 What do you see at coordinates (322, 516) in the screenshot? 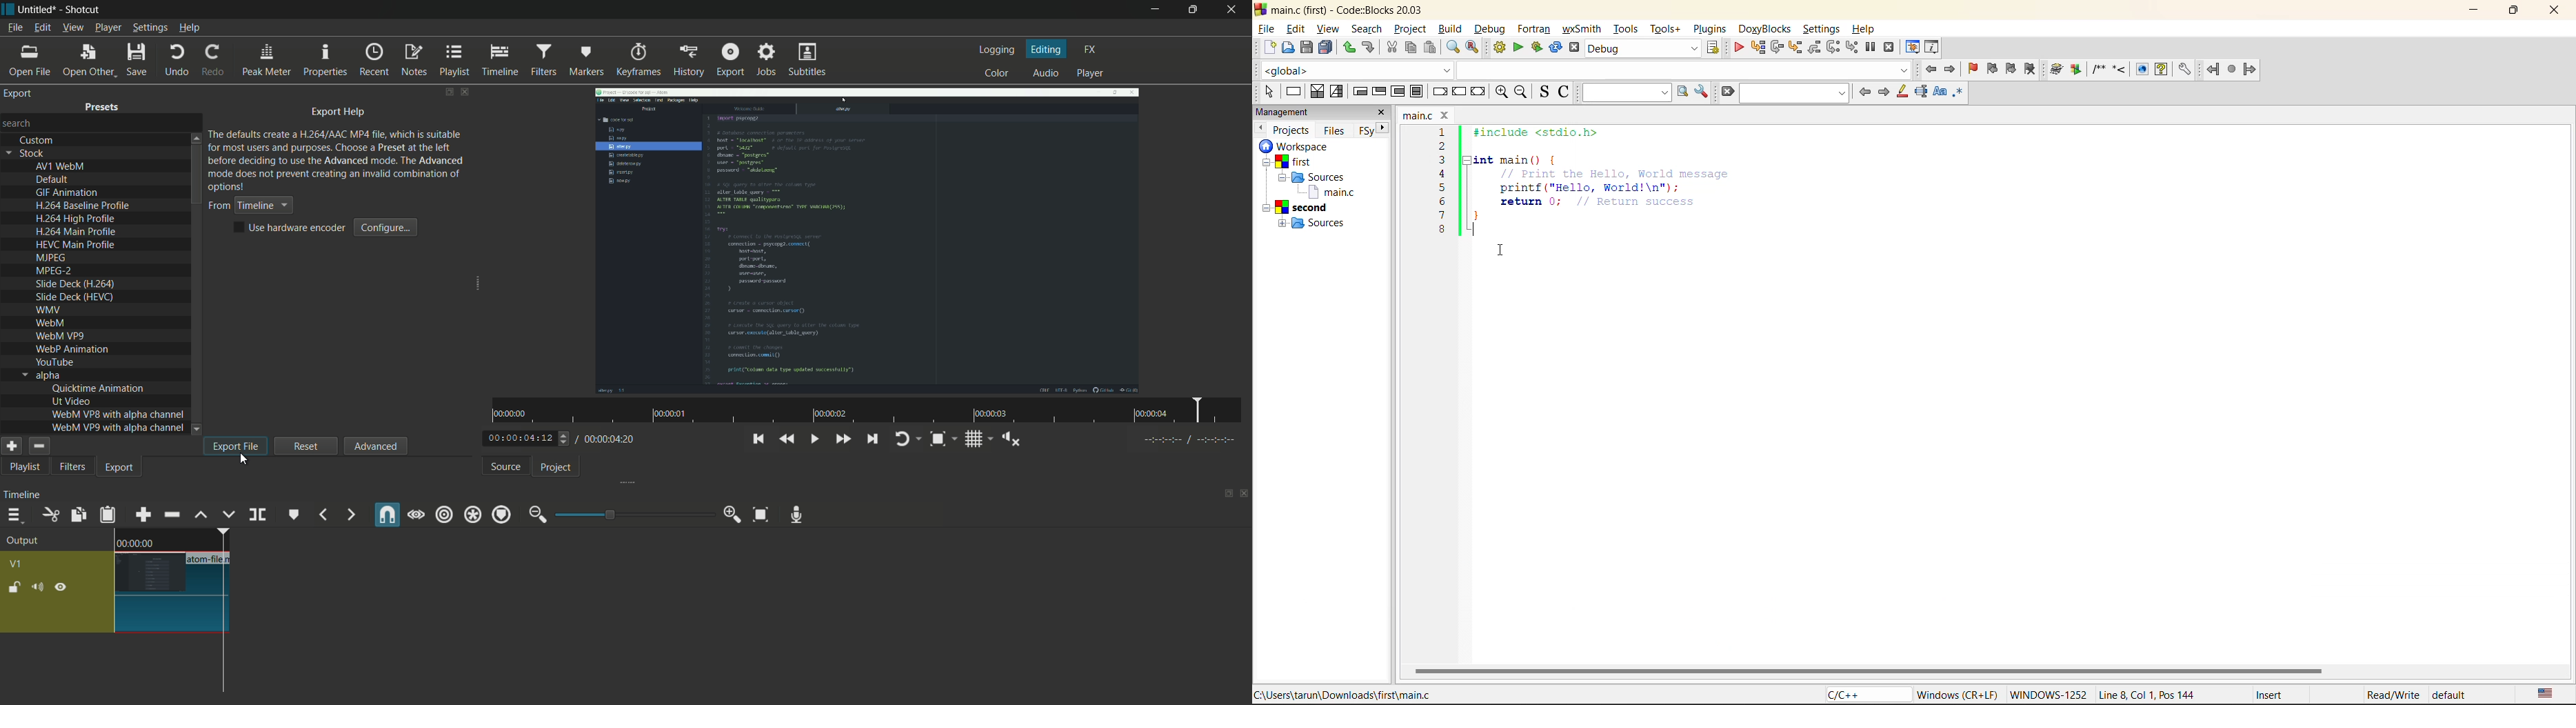
I see `previous marker` at bounding box center [322, 516].